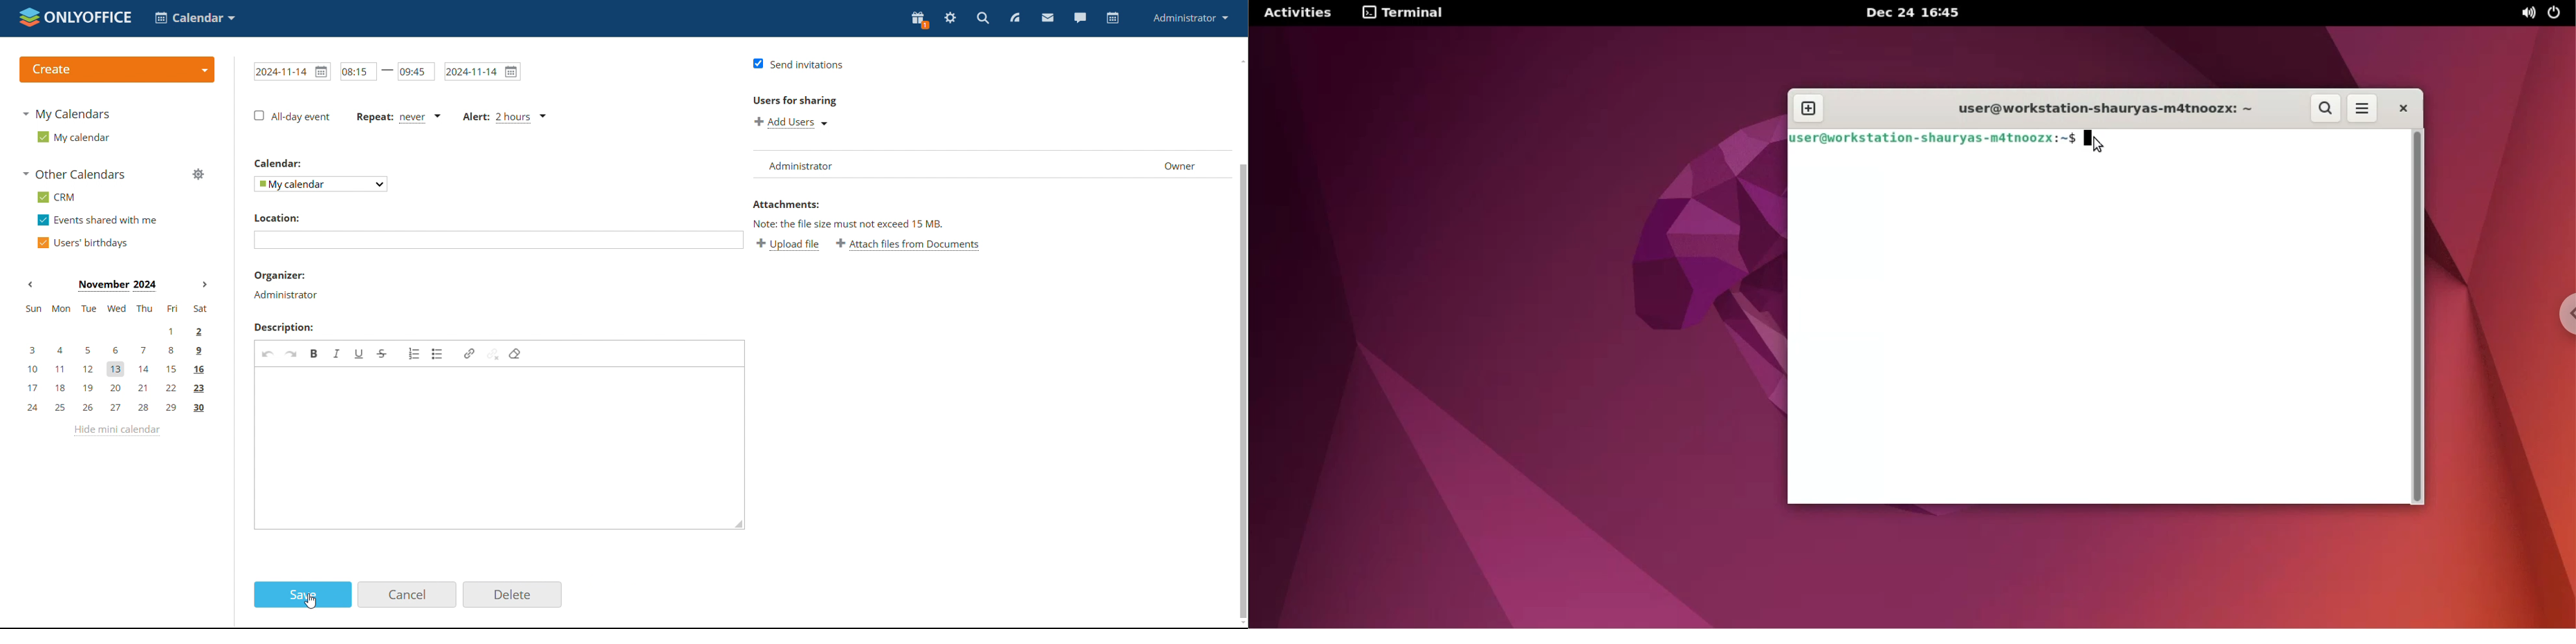 The height and width of the screenshot is (644, 2576). I want to click on my calendar, so click(73, 138).